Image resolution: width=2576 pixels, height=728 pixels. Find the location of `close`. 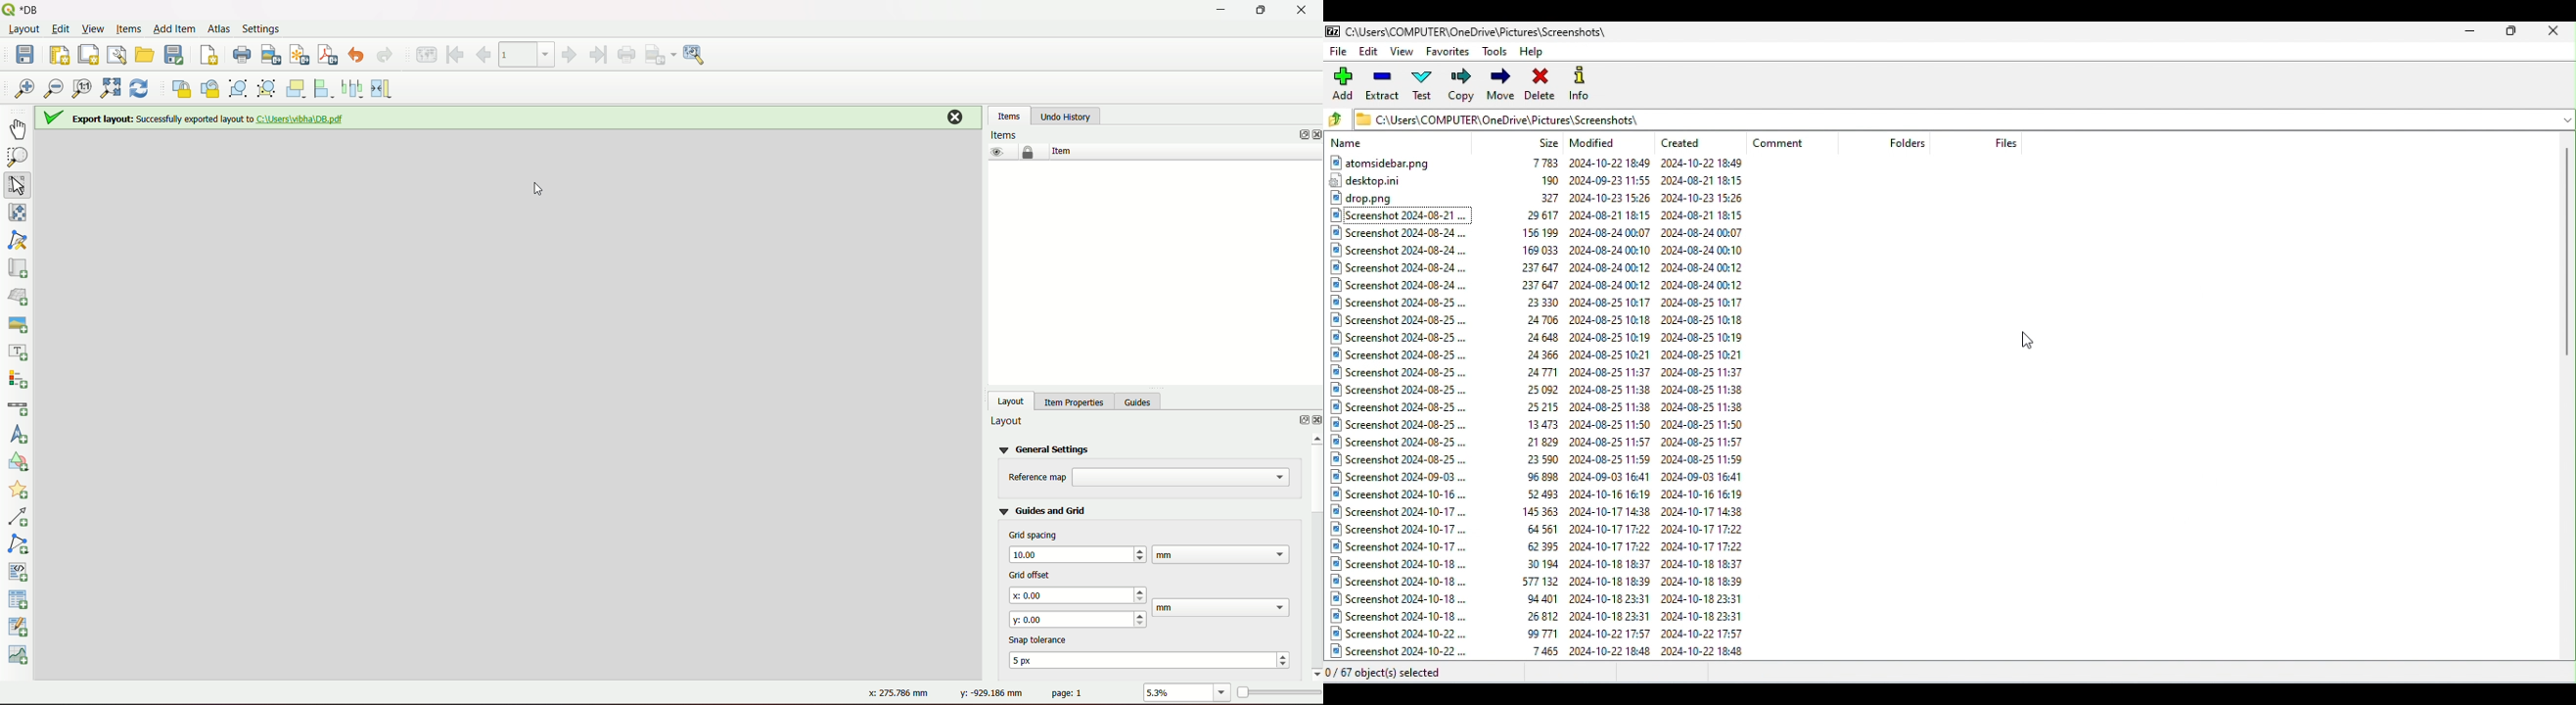

close is located at coordinates (1302, 10).